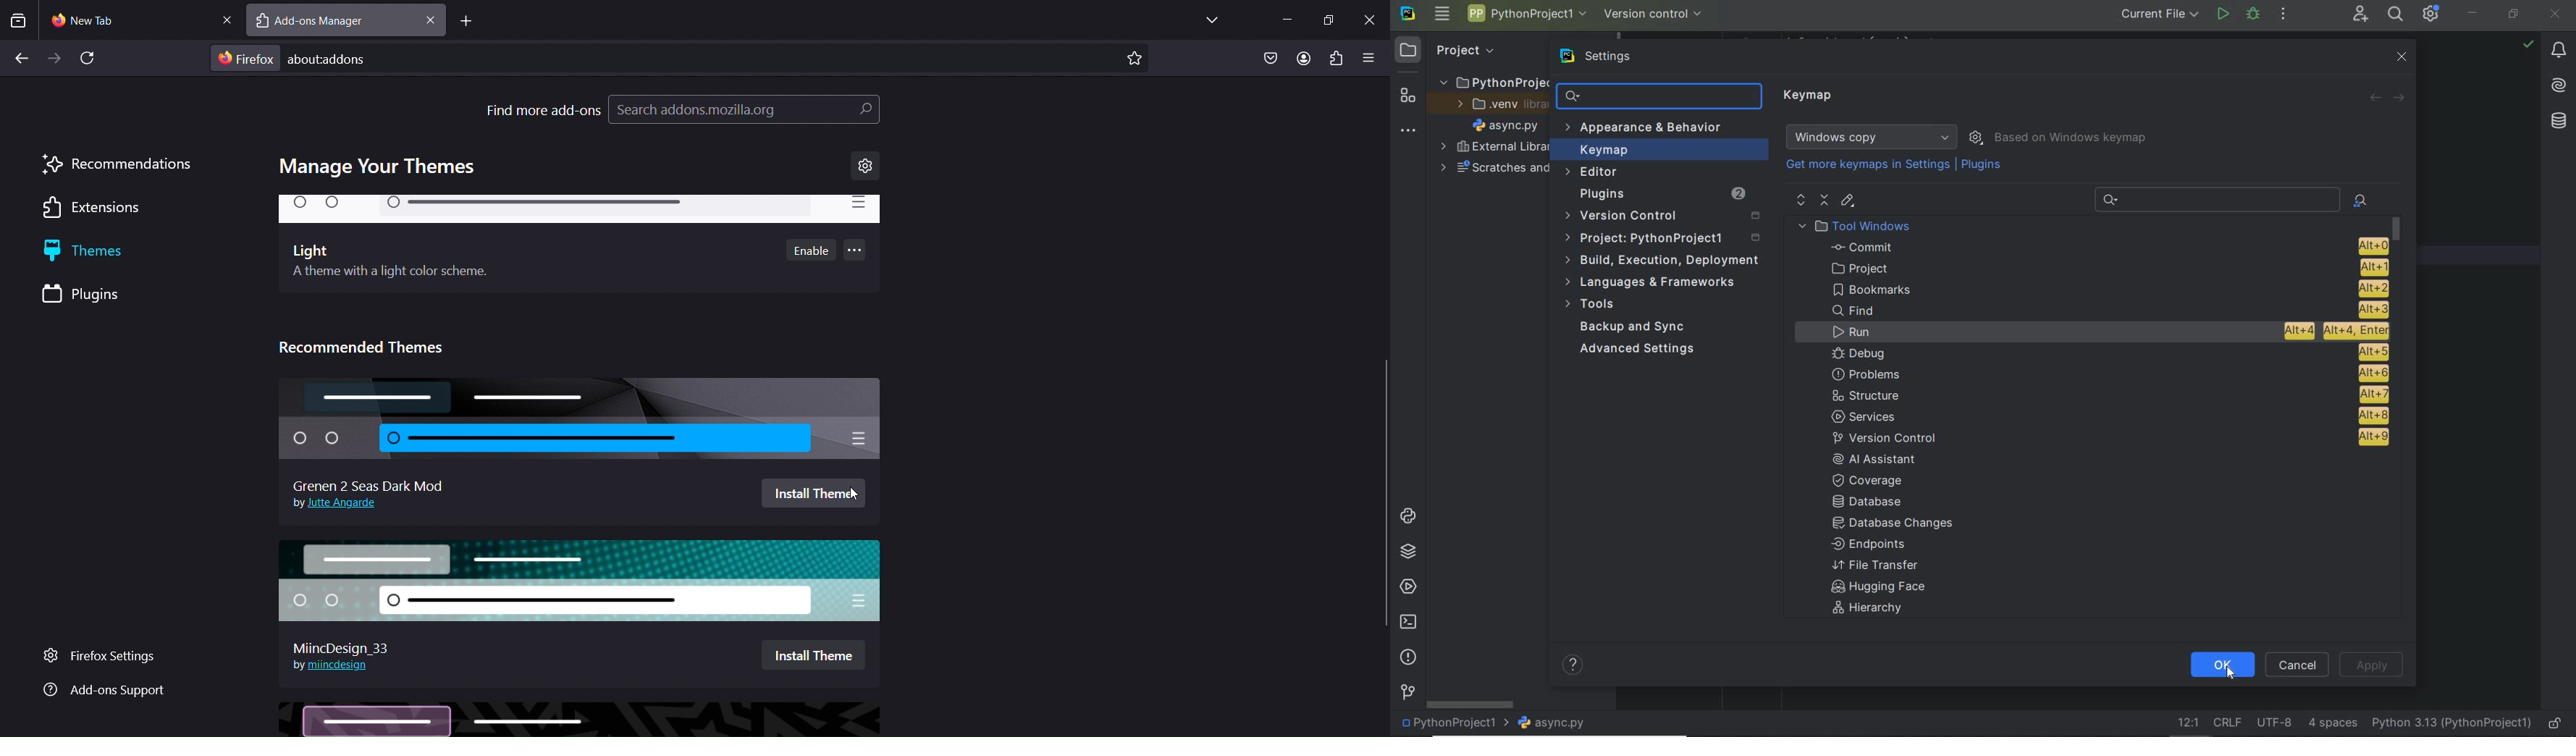 The height and width of the screenshot is (756, 2576). What do you see at coordinates (1303, 59) in the screenshot?
I see `account` at bounding box center [1303, 59].